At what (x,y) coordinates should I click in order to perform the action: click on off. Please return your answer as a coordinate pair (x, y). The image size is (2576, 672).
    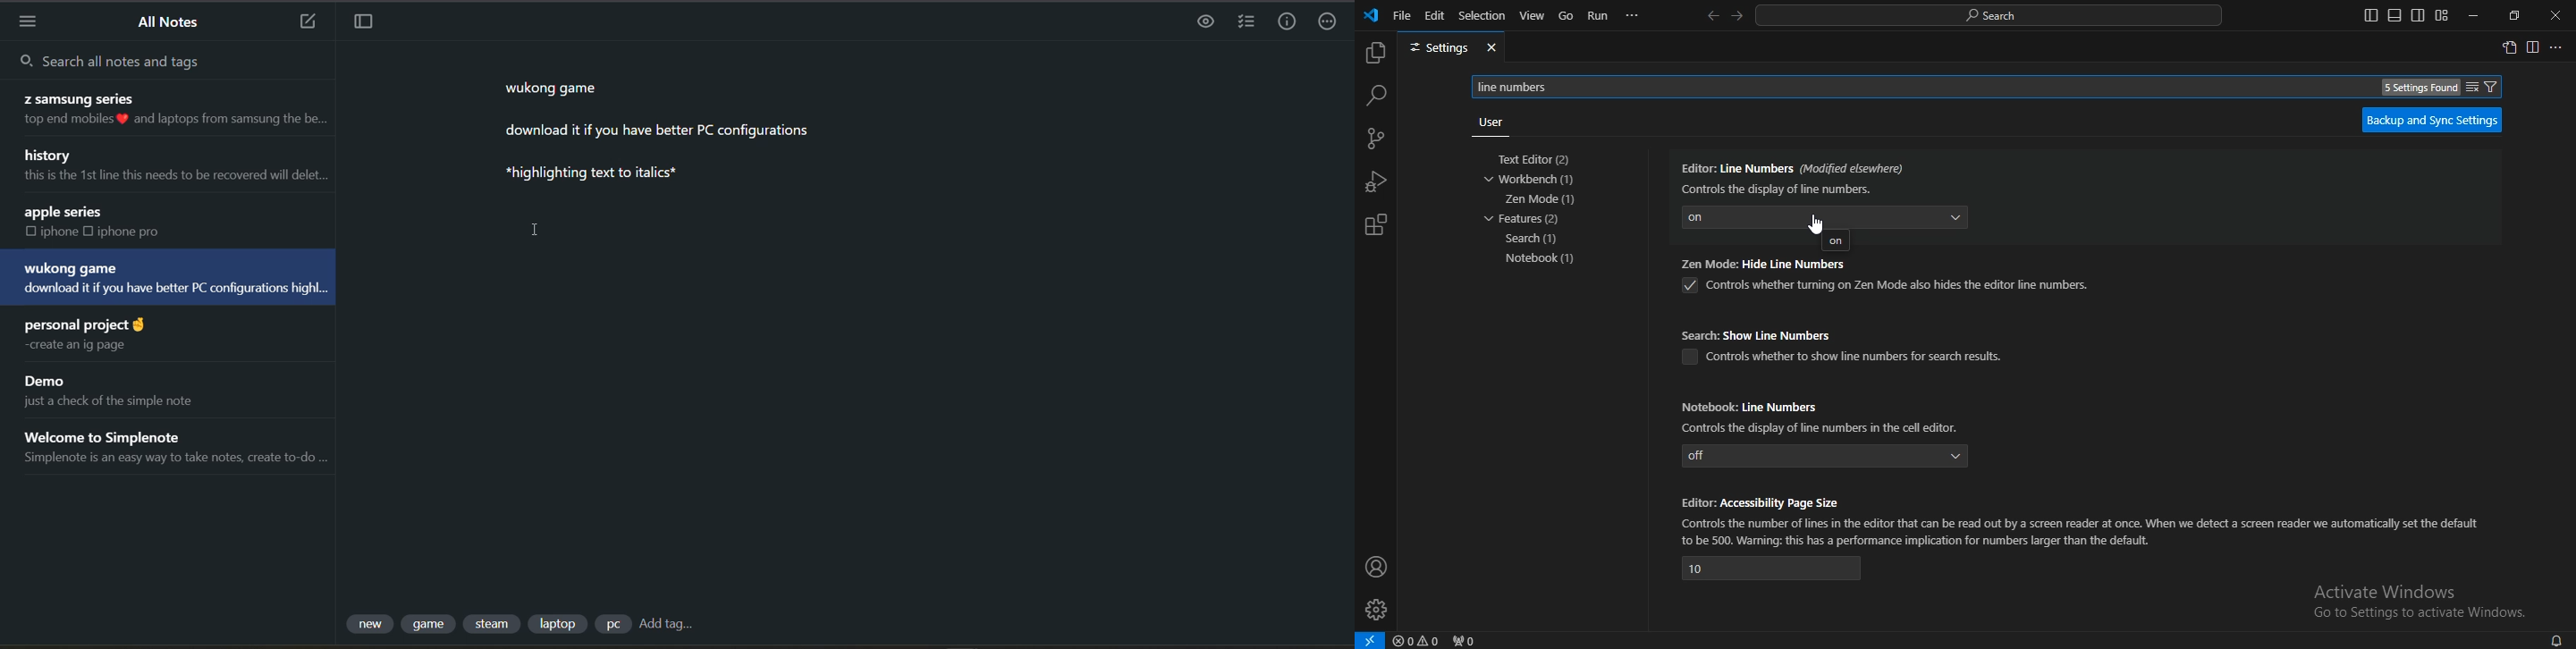
    Looking at the image, I should click on (1826, 456).